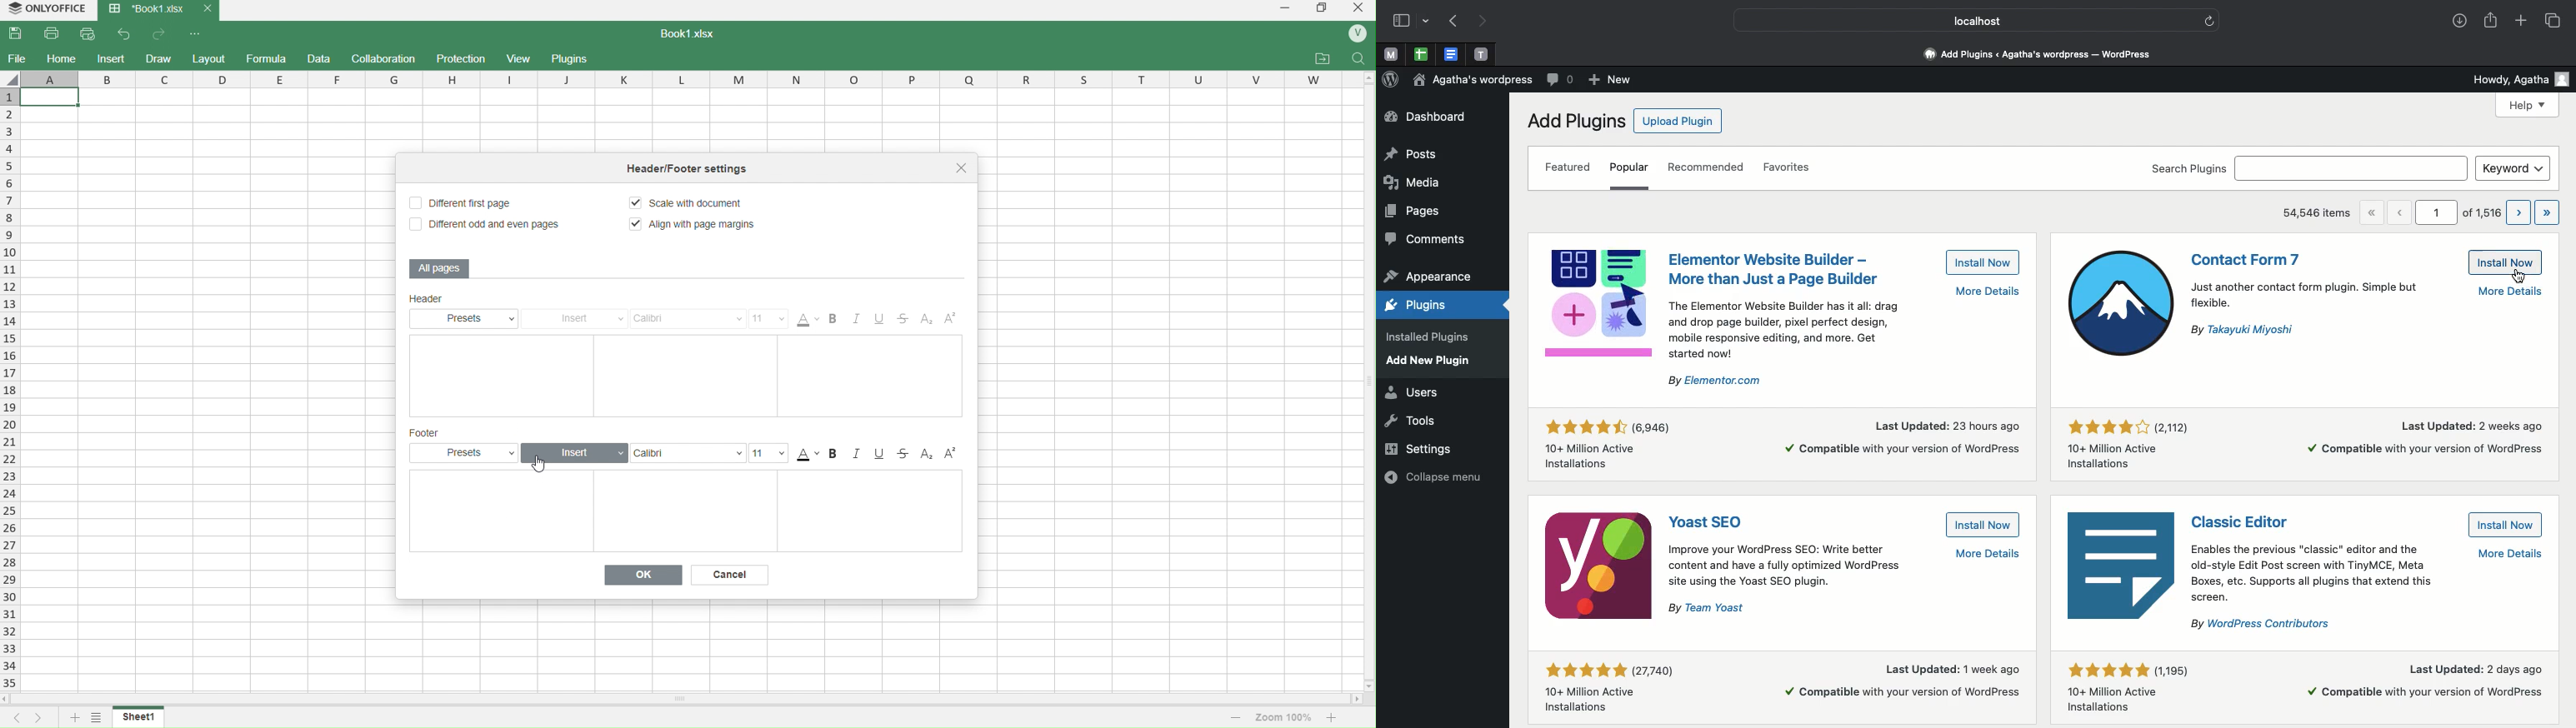  I want to click on Add new tab, so click(2521, 21).